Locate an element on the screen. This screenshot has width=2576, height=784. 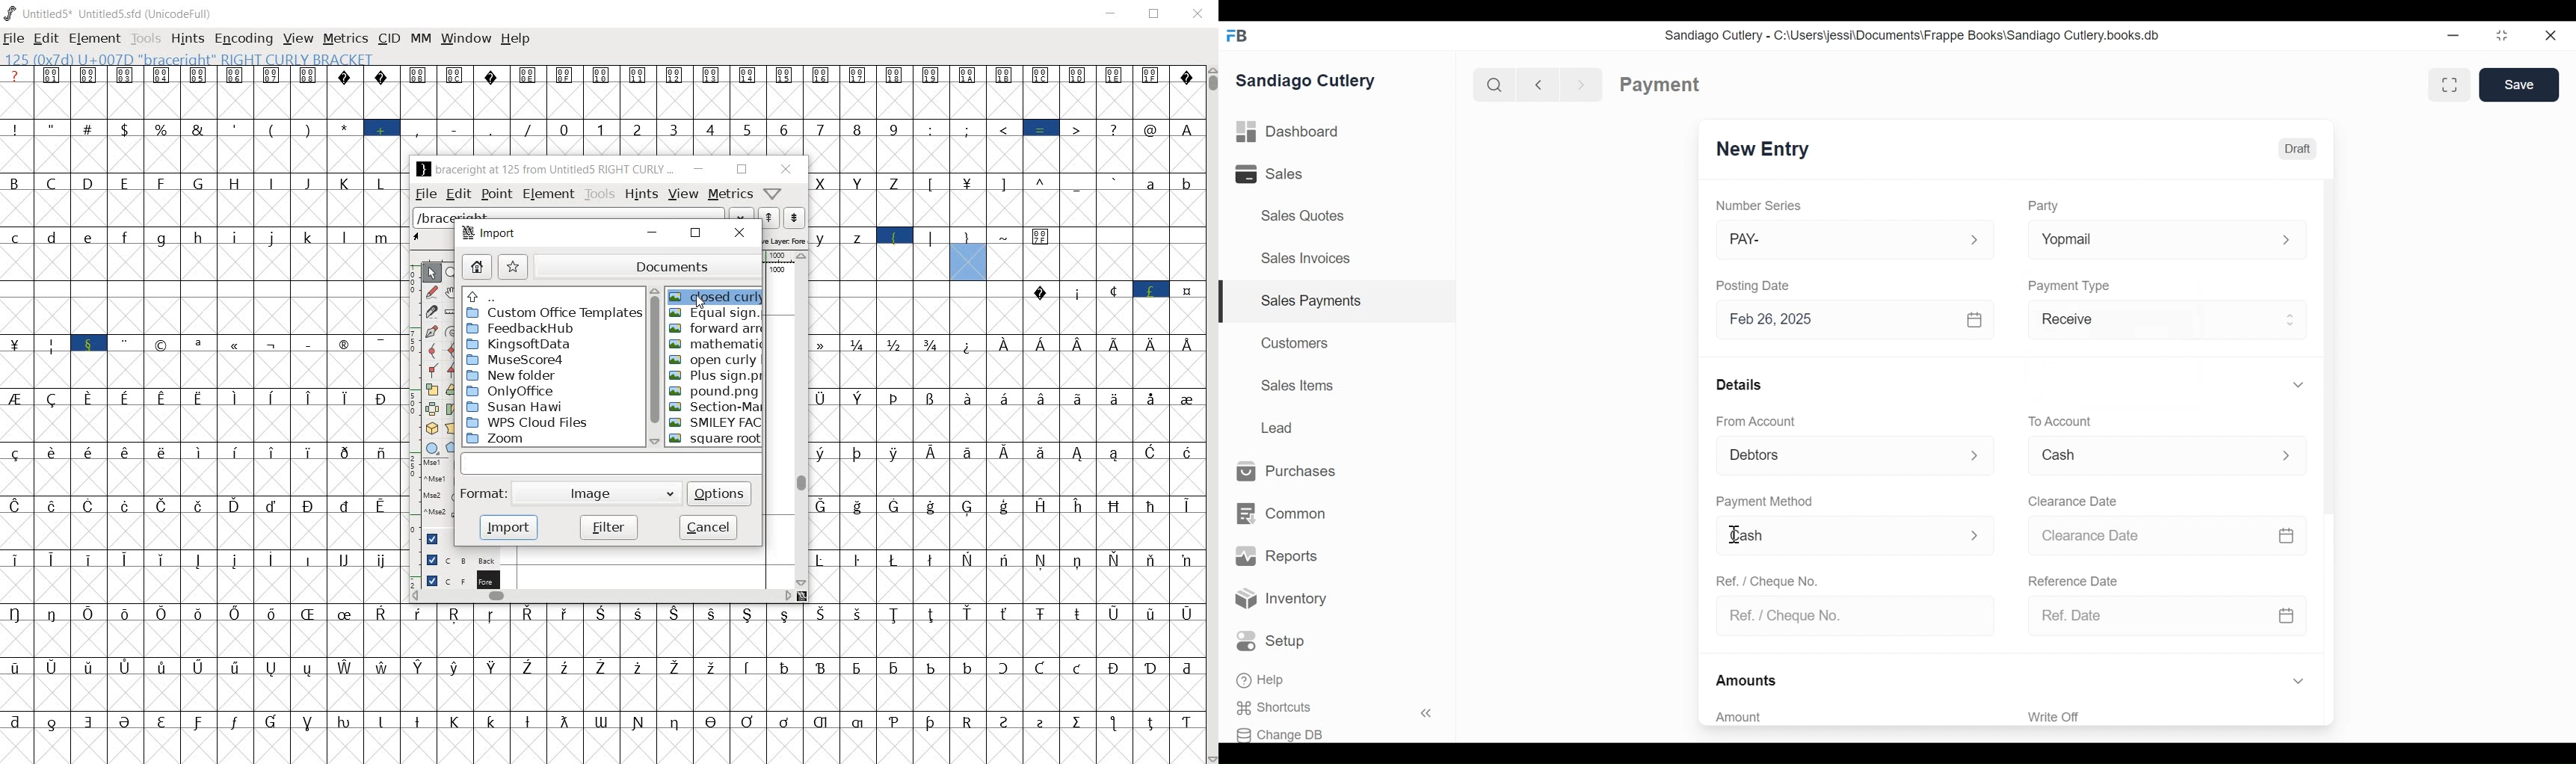
restore down is located at coordinates (697, 234).